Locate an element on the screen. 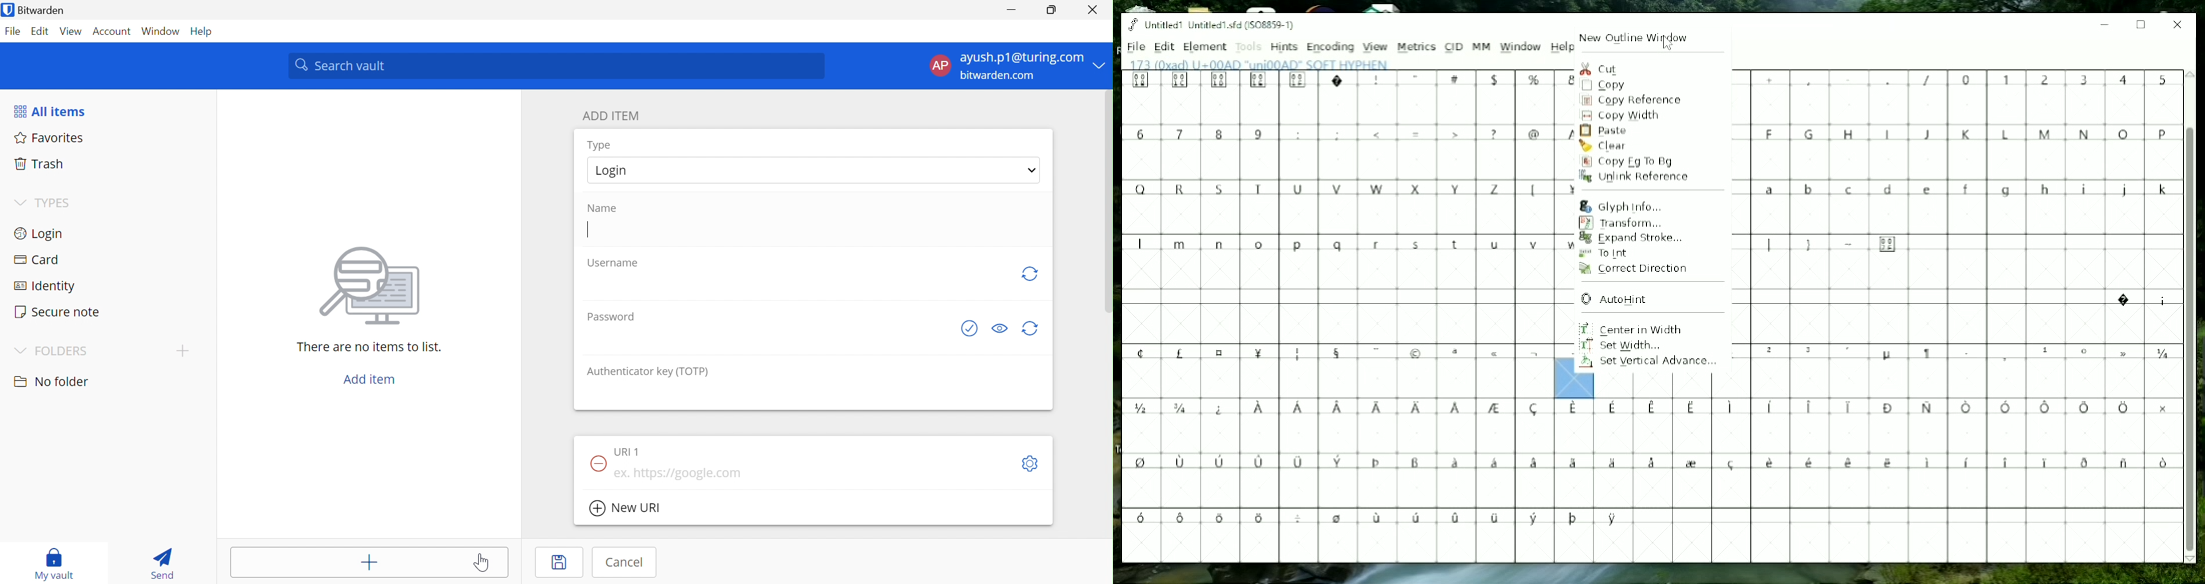  Authentication key (TOTP) is located at coordinates (648, 373).